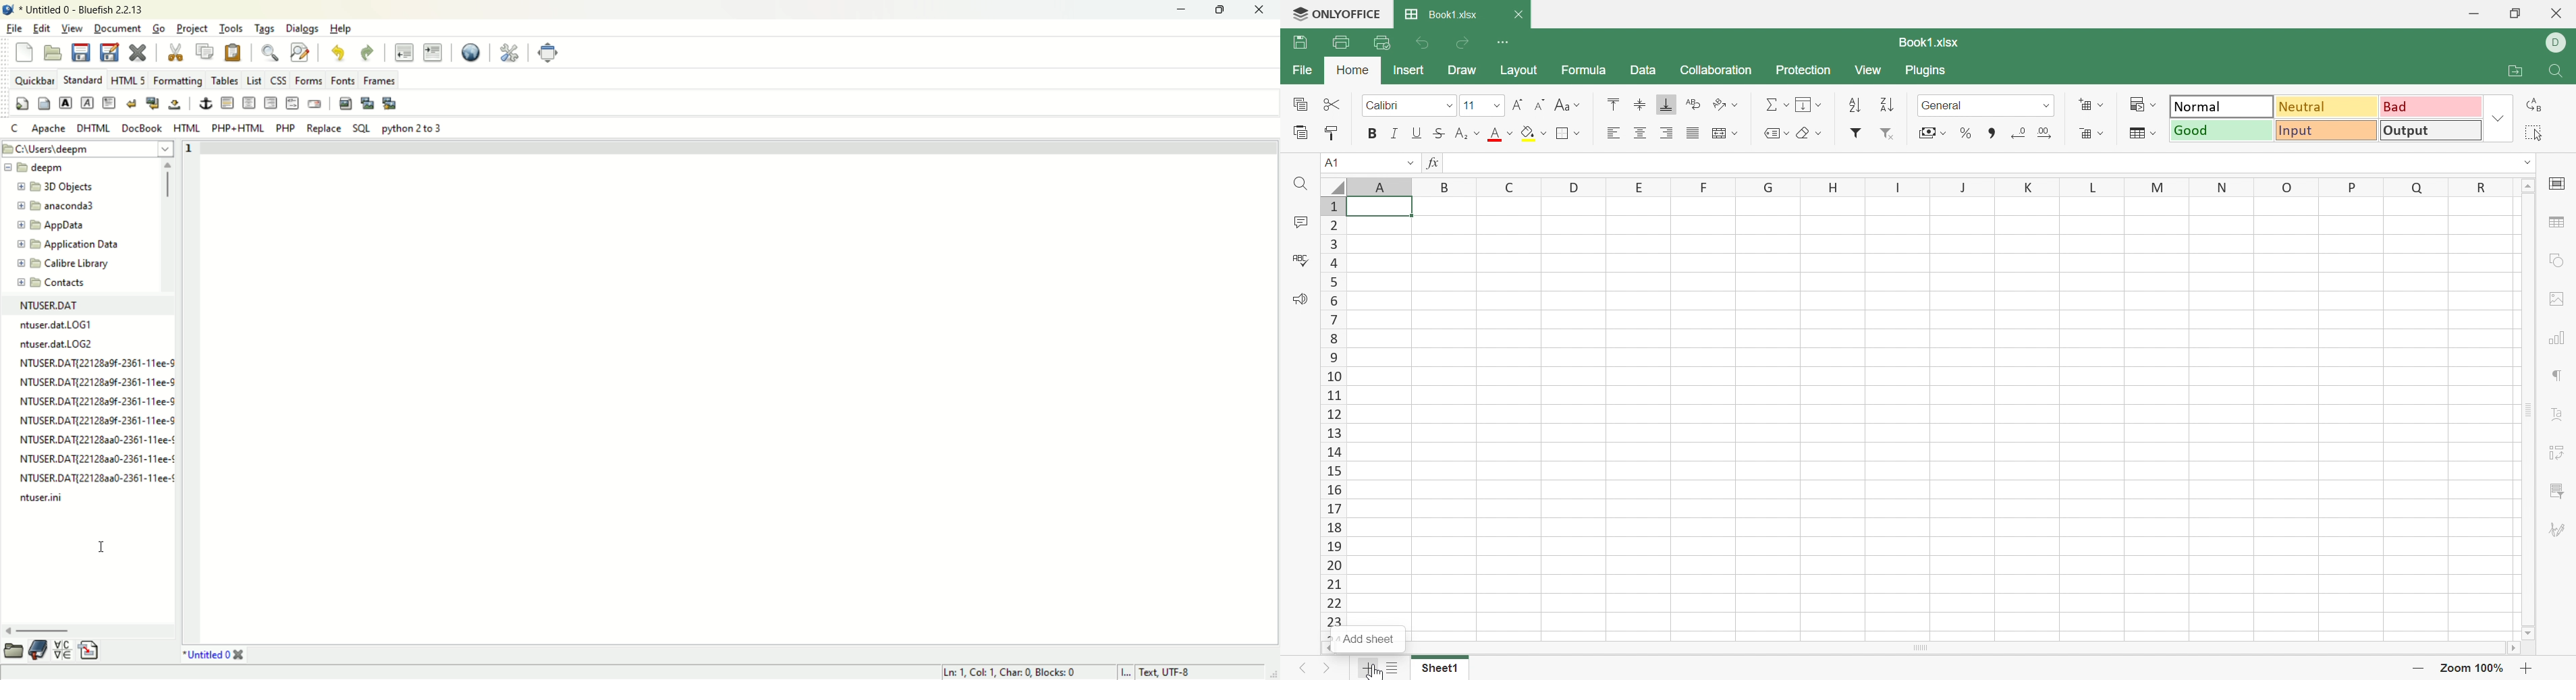 The image size is (2576, 700). Describe the element at coordinates (1718, 102) in the screenshot. I see `Orientation` at that location.